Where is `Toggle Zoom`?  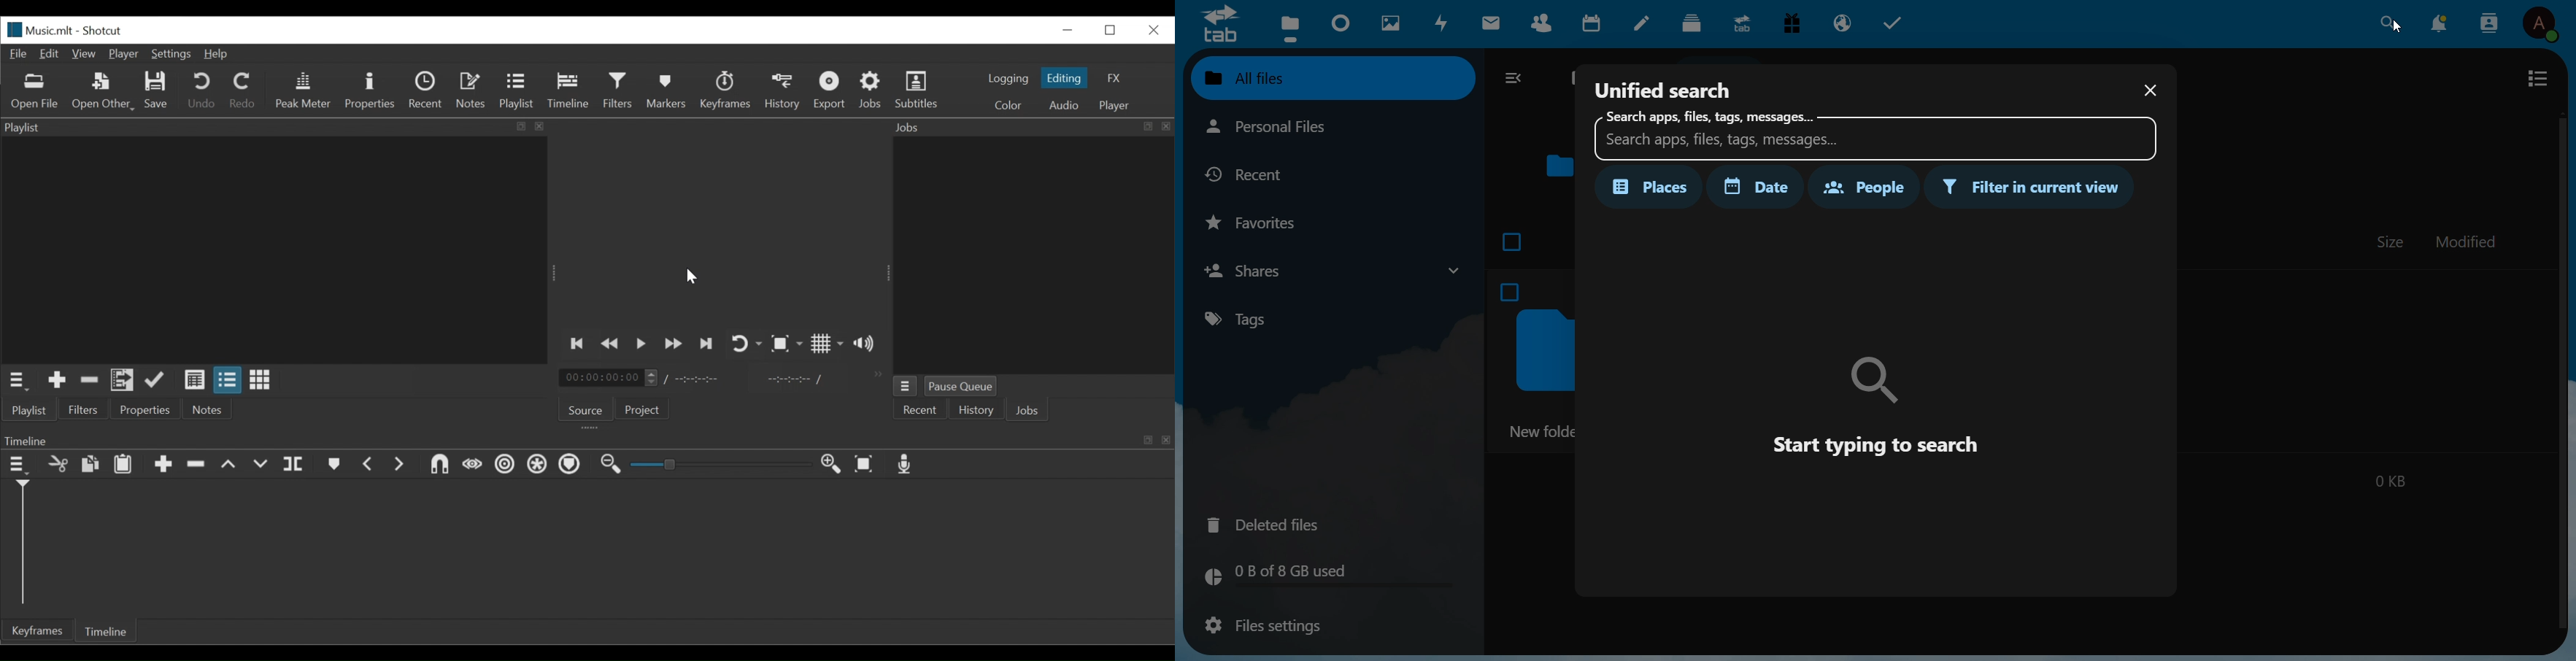
Toggle Zoom is located at coordinates (787, 343).